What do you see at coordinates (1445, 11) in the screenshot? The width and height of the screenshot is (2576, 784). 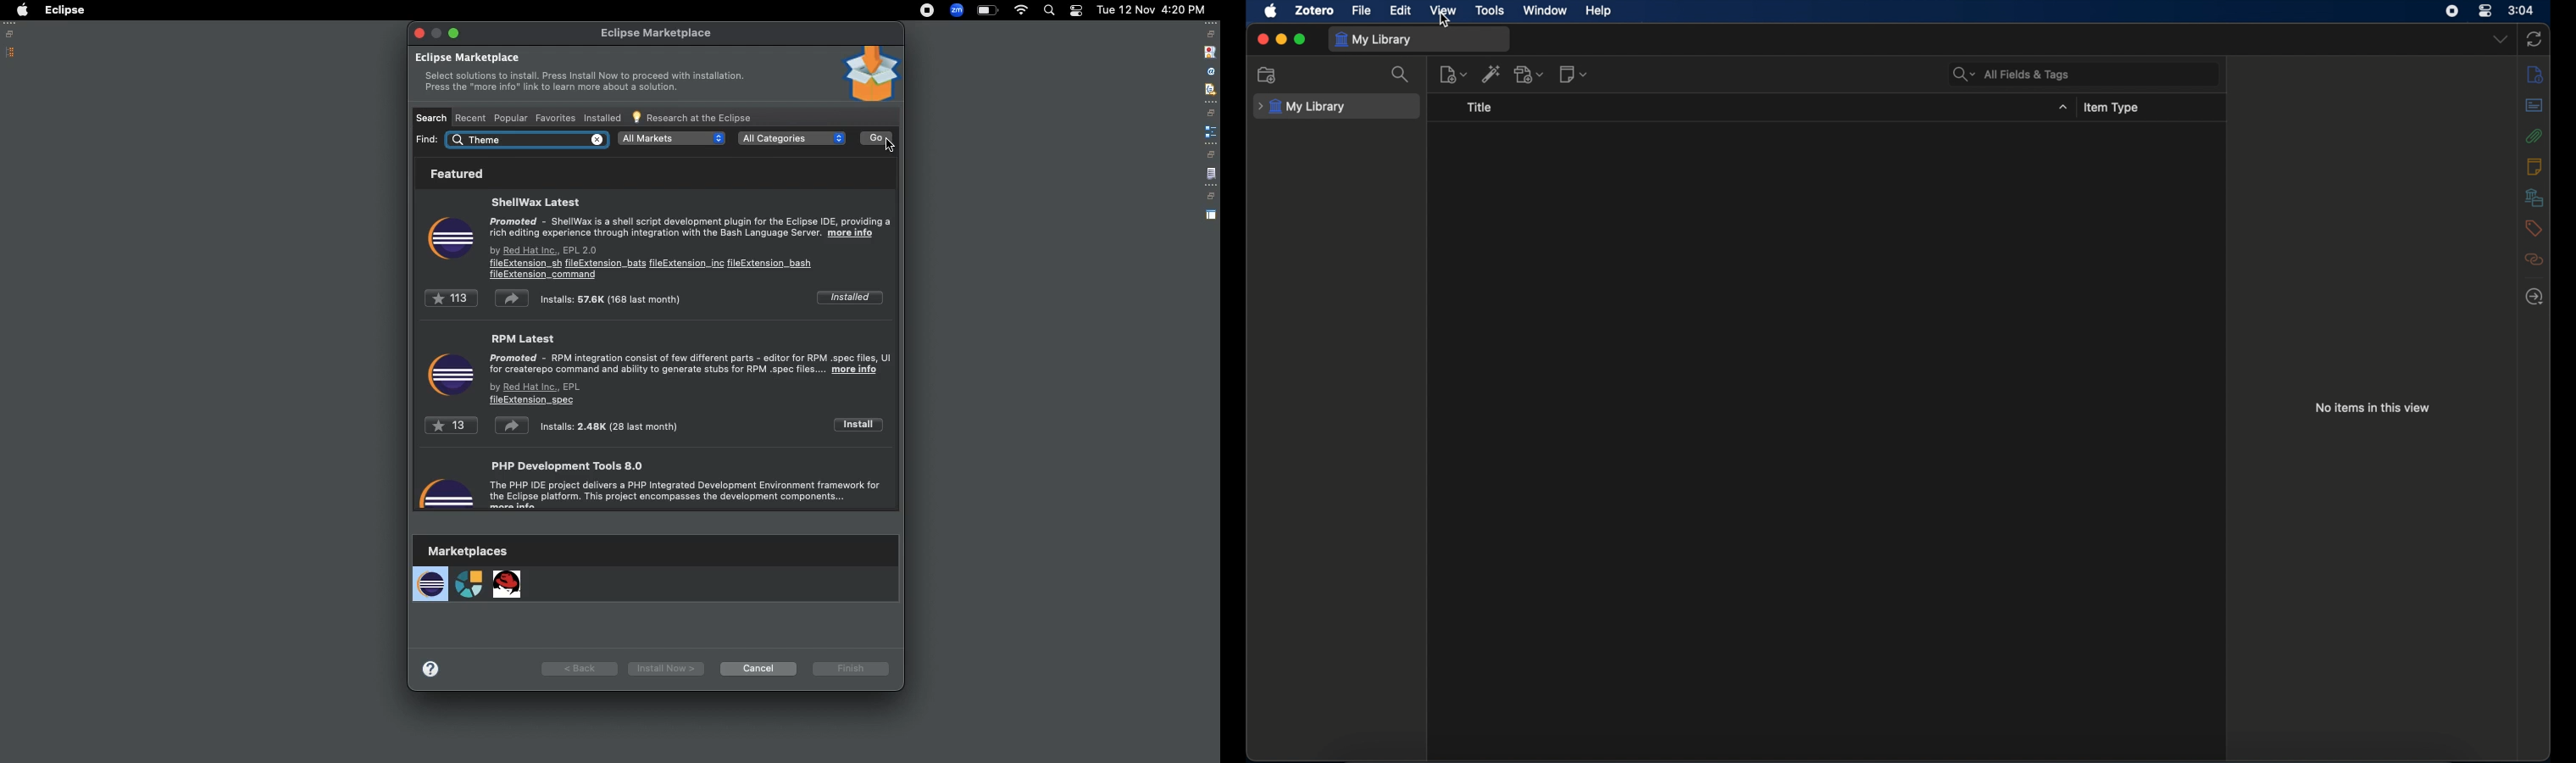 I see `view` at bounding box center [1445, 11].